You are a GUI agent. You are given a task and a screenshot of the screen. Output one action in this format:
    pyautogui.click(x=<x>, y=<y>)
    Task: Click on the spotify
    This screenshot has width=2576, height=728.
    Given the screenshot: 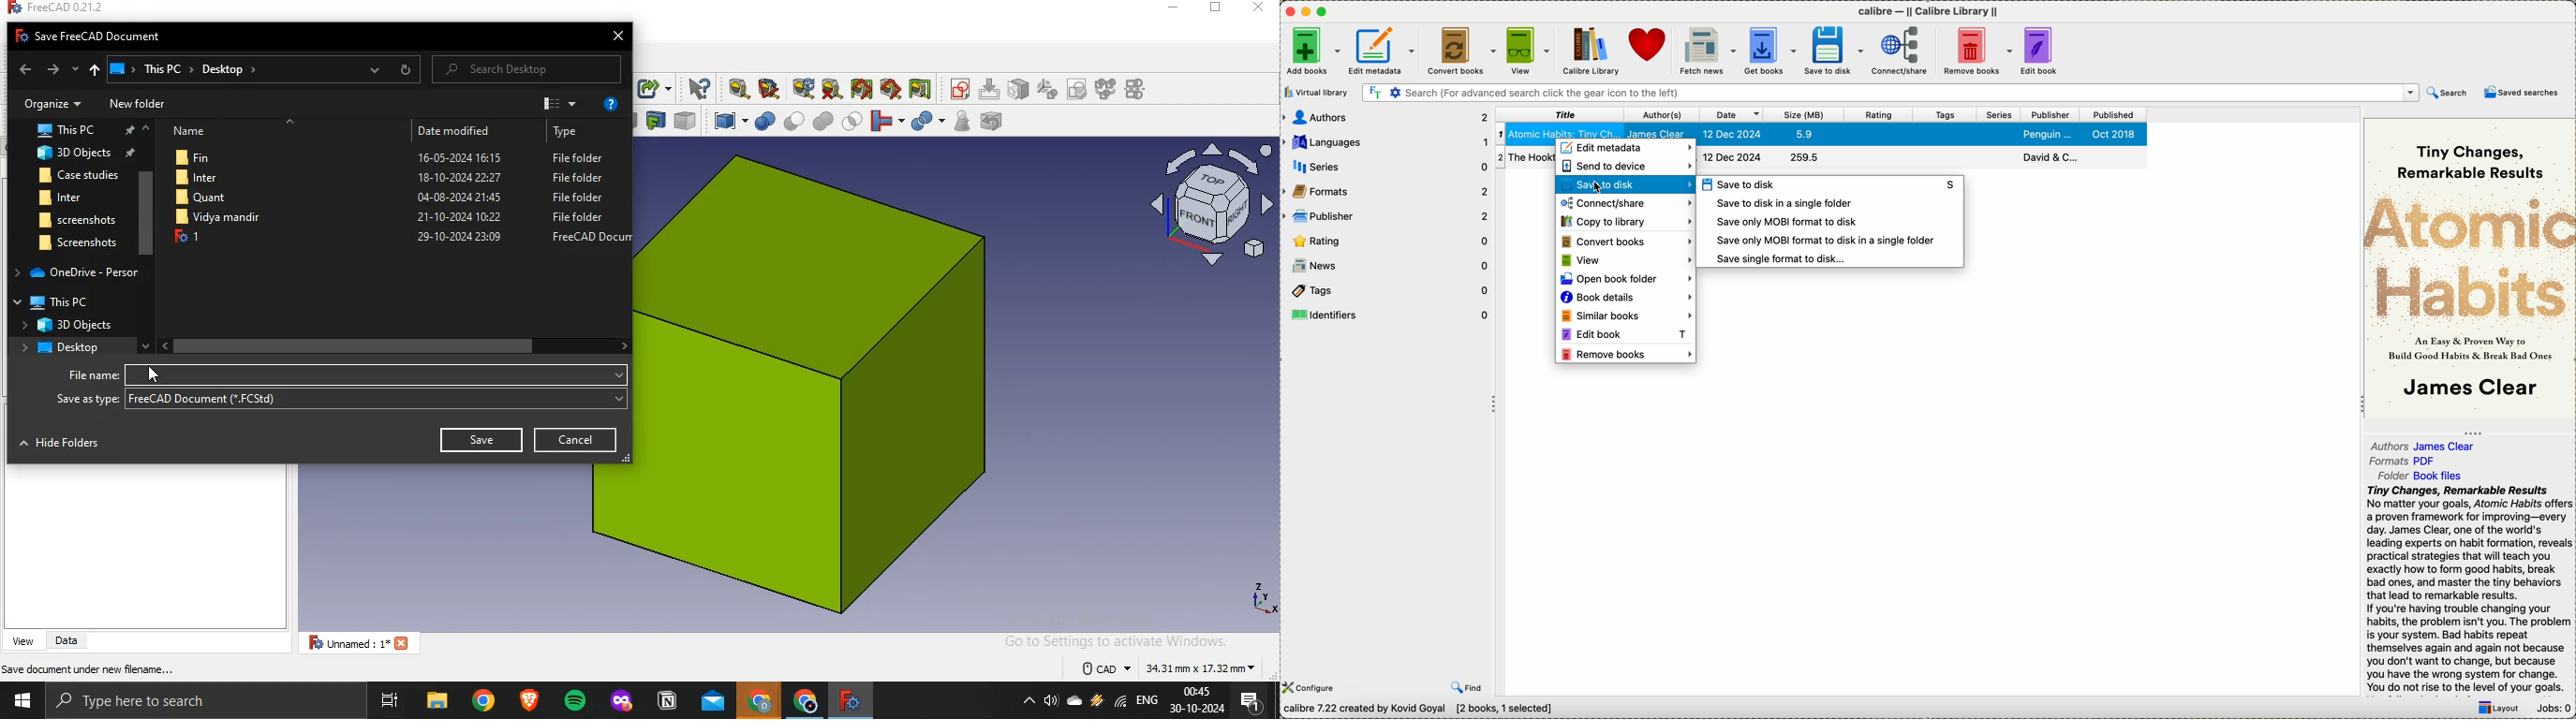 What is the action you would take?
    pyautogui.click(x=577, y=702)
    